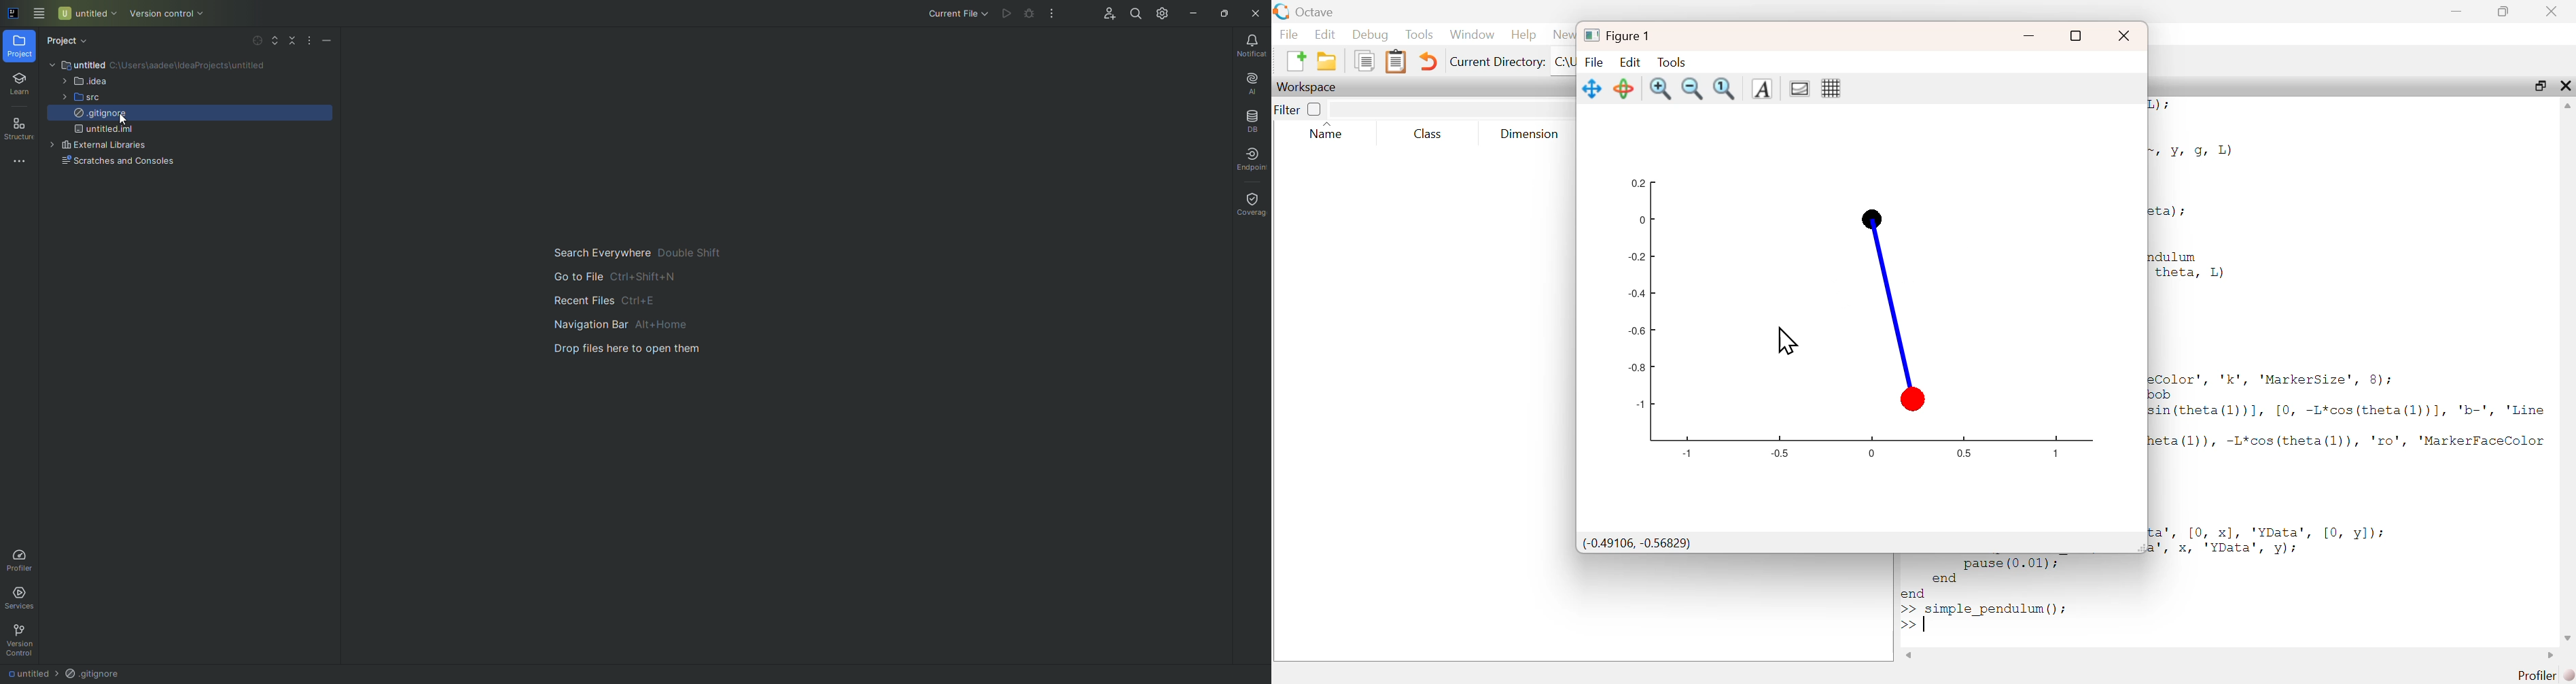 The height and width of the screenshot is (700, 2576). Describe the element at coordinates (1598, 63) in the screenshot. I see `File` at that location.